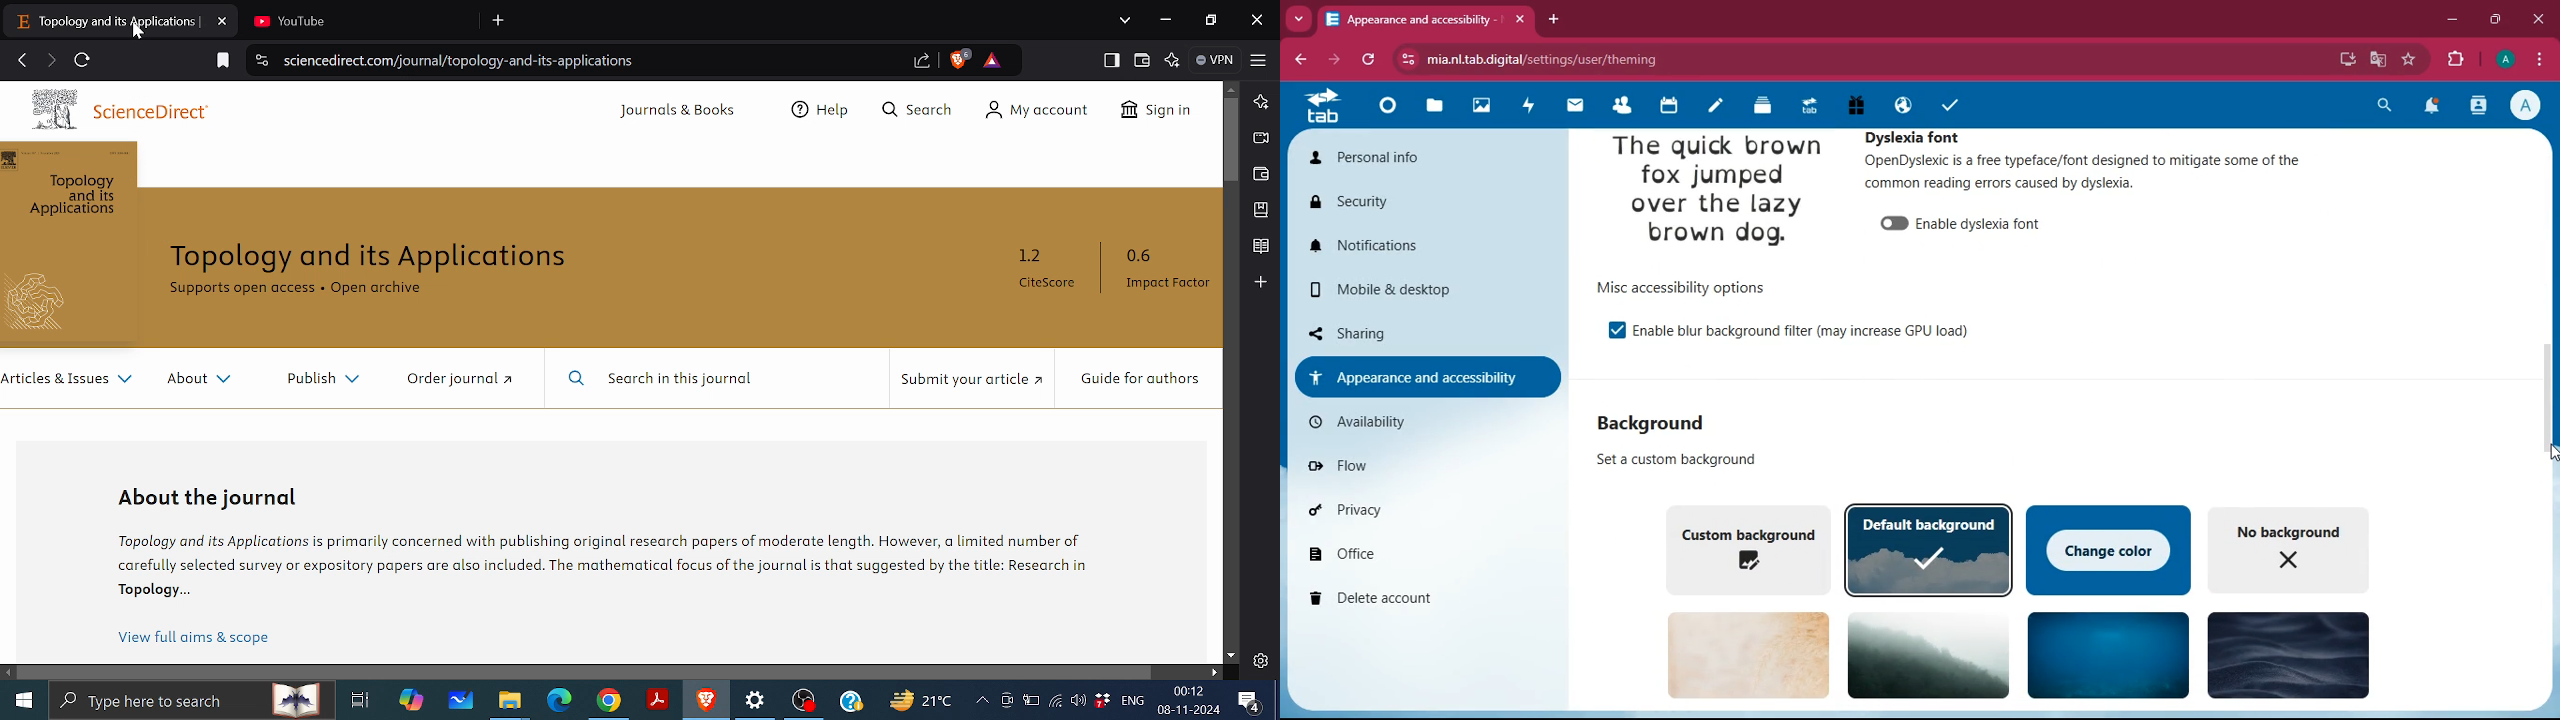 The width and height of the screenshot is (2576, 728). Describe the element at coordinates (1529, 56) in the screenshot. I see `url` at that location.